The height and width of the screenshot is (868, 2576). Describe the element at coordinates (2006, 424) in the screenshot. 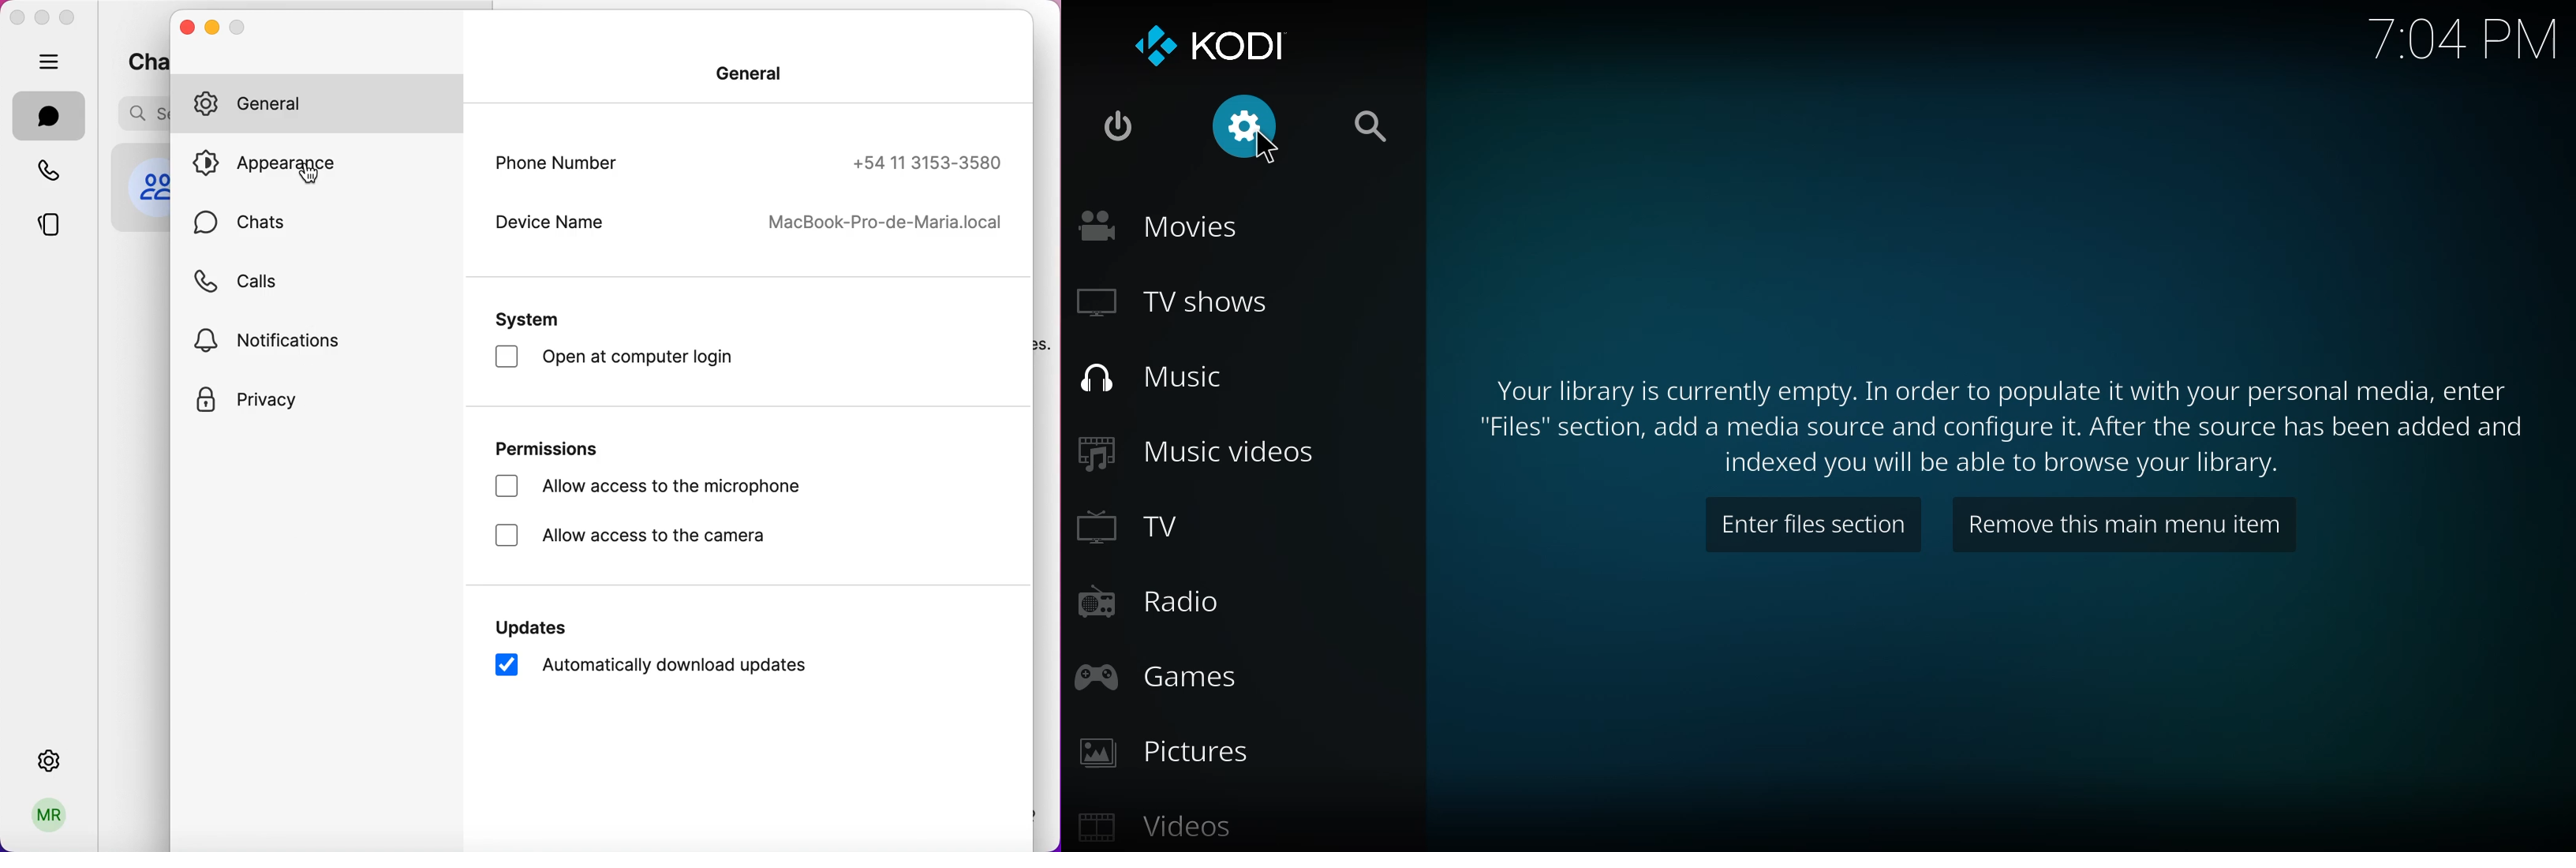

I see `learn more` at that location.